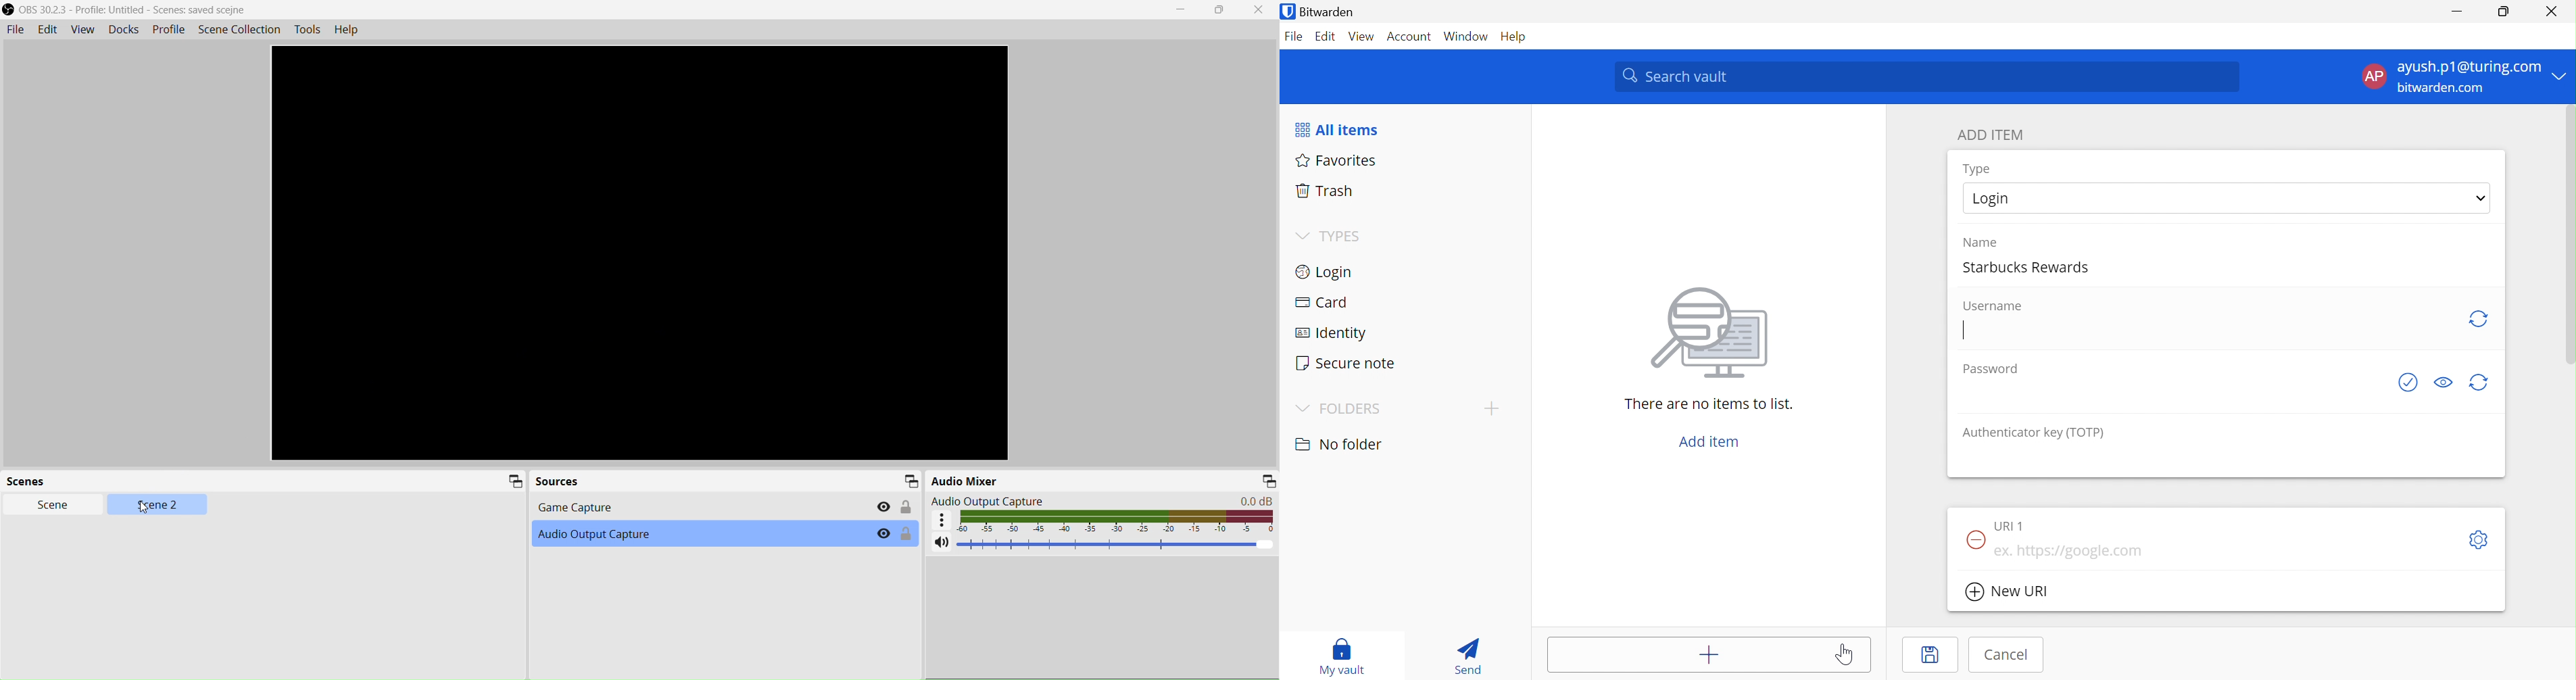 The image size is (2576, 700). Describe the element at coordinates (1118, 543) in the screenshot. I see `Volume Adjuster` at that location.